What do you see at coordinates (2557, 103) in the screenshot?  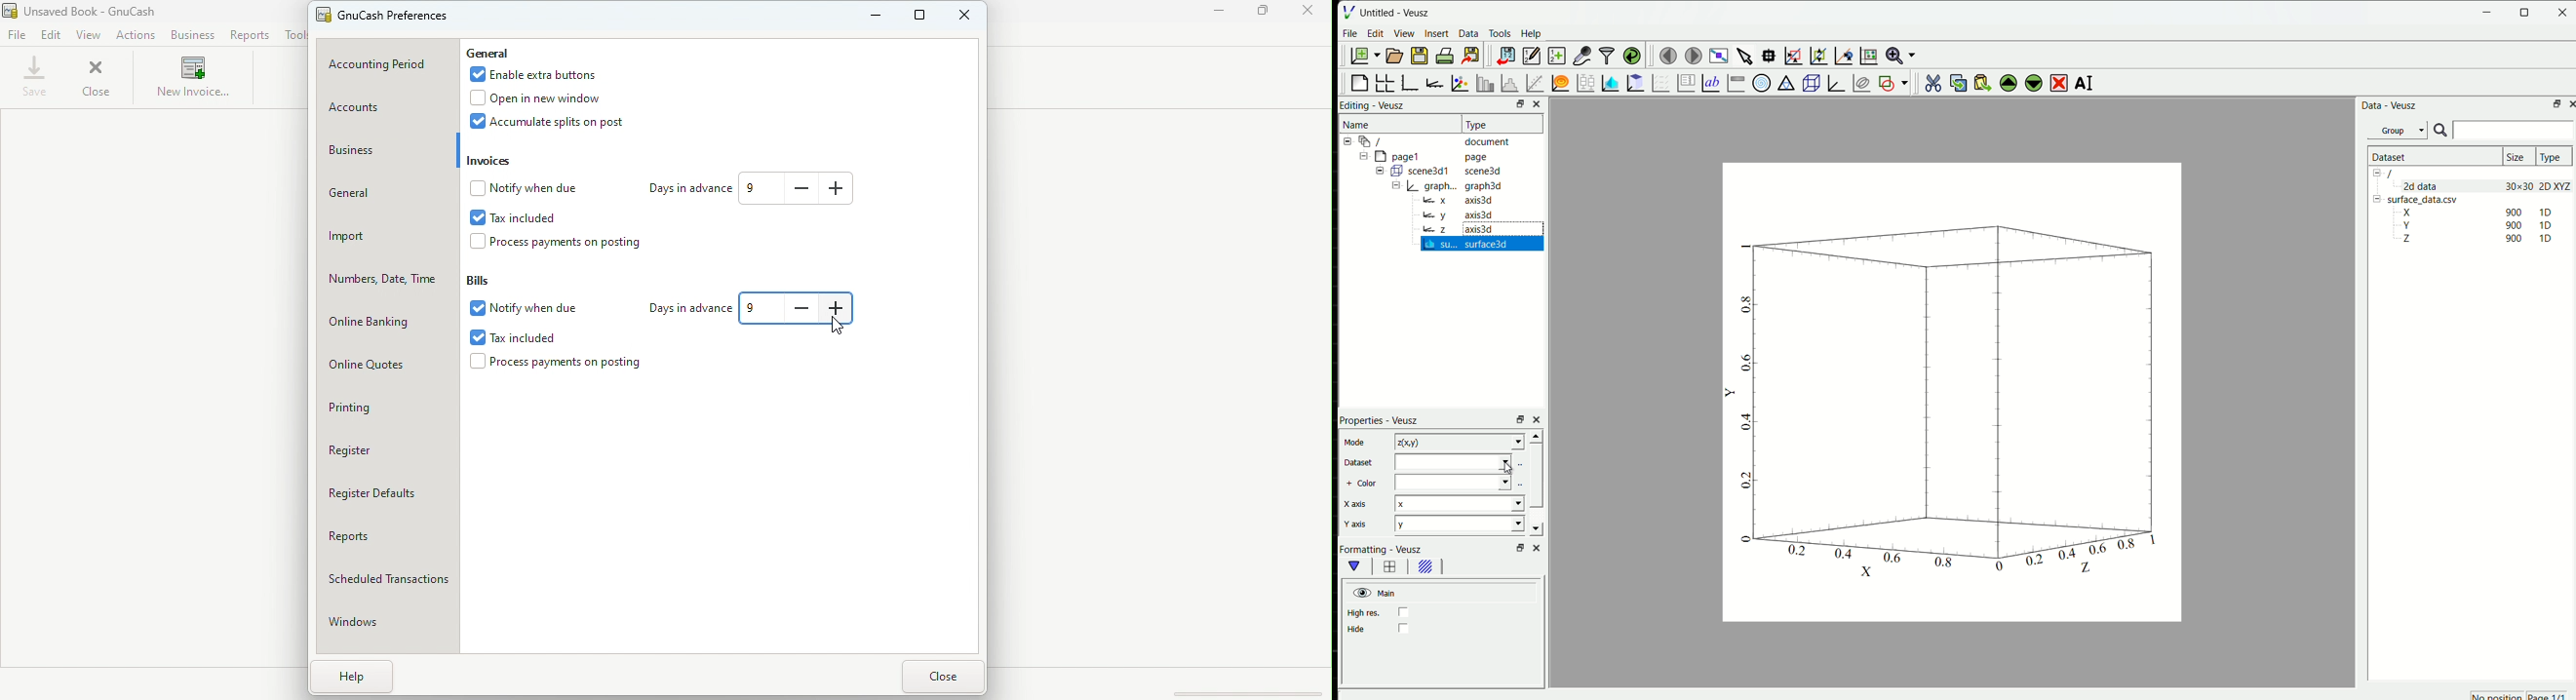 I see `open in separate window` at bounding box center [2557, 103].